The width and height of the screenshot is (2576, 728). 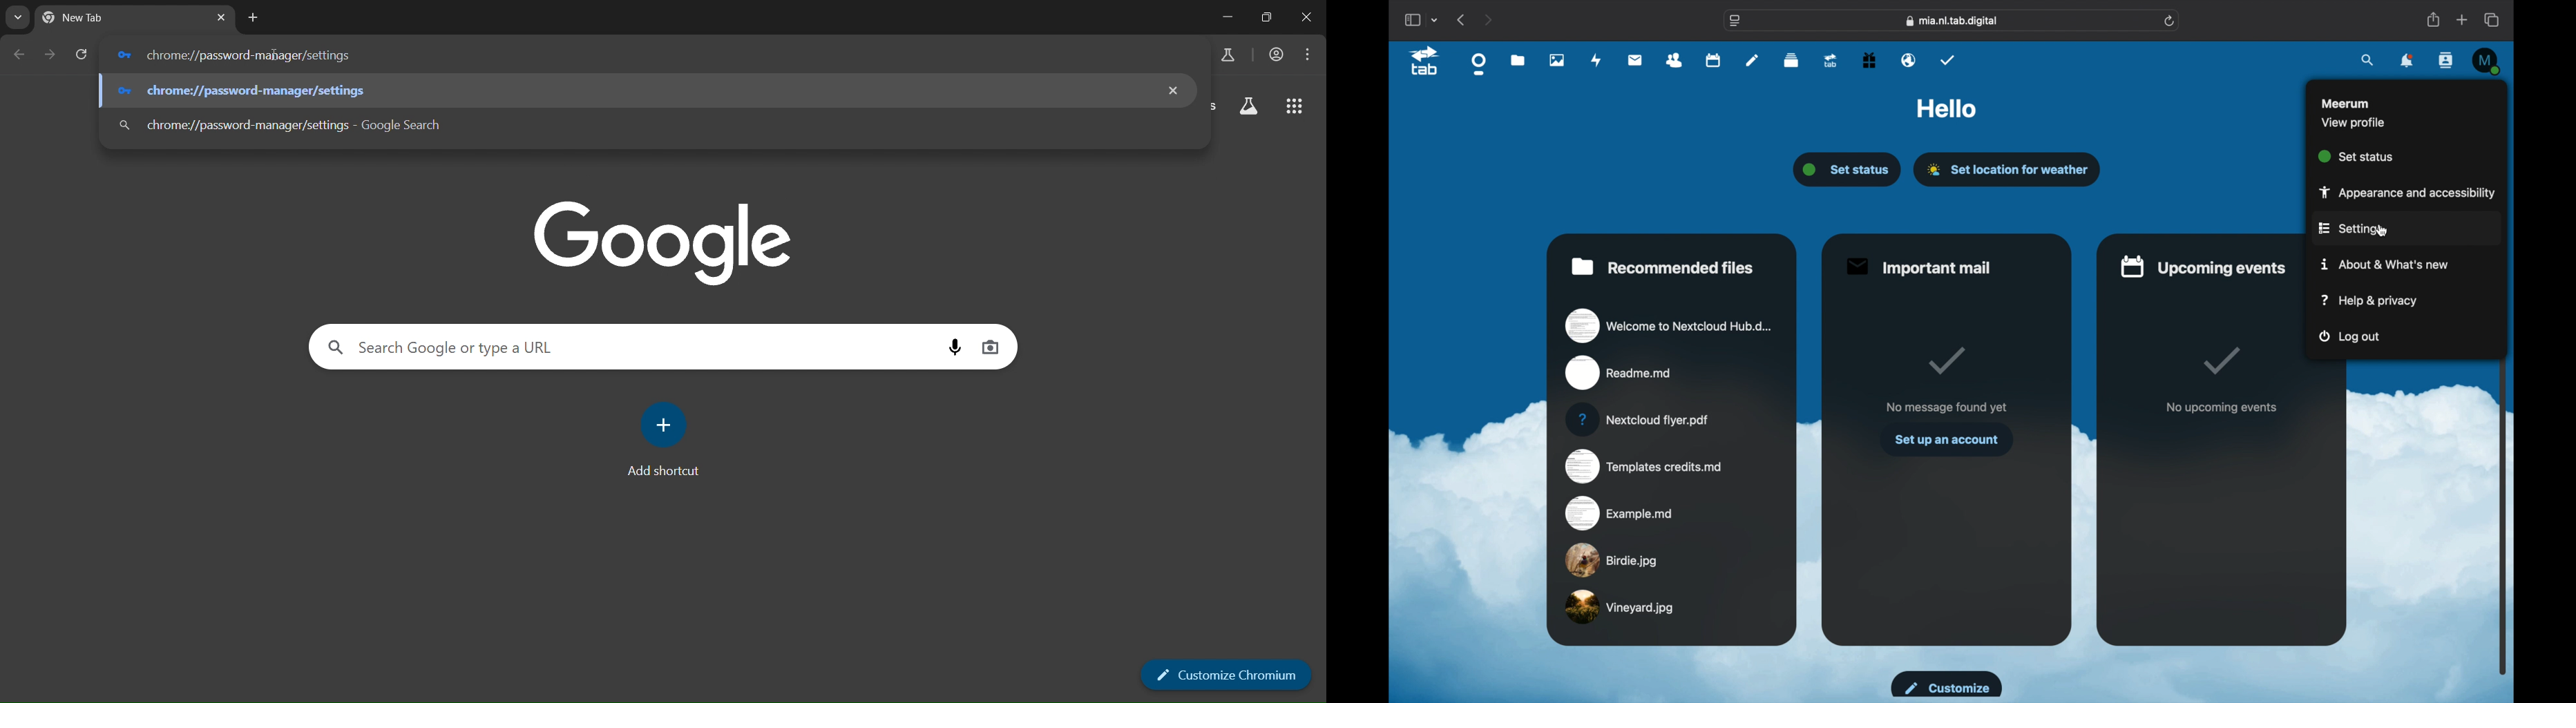 What do you see at coordinates (1612, 560) in the screenshot?
I see `birdie` at bounding box center [1612, 560].